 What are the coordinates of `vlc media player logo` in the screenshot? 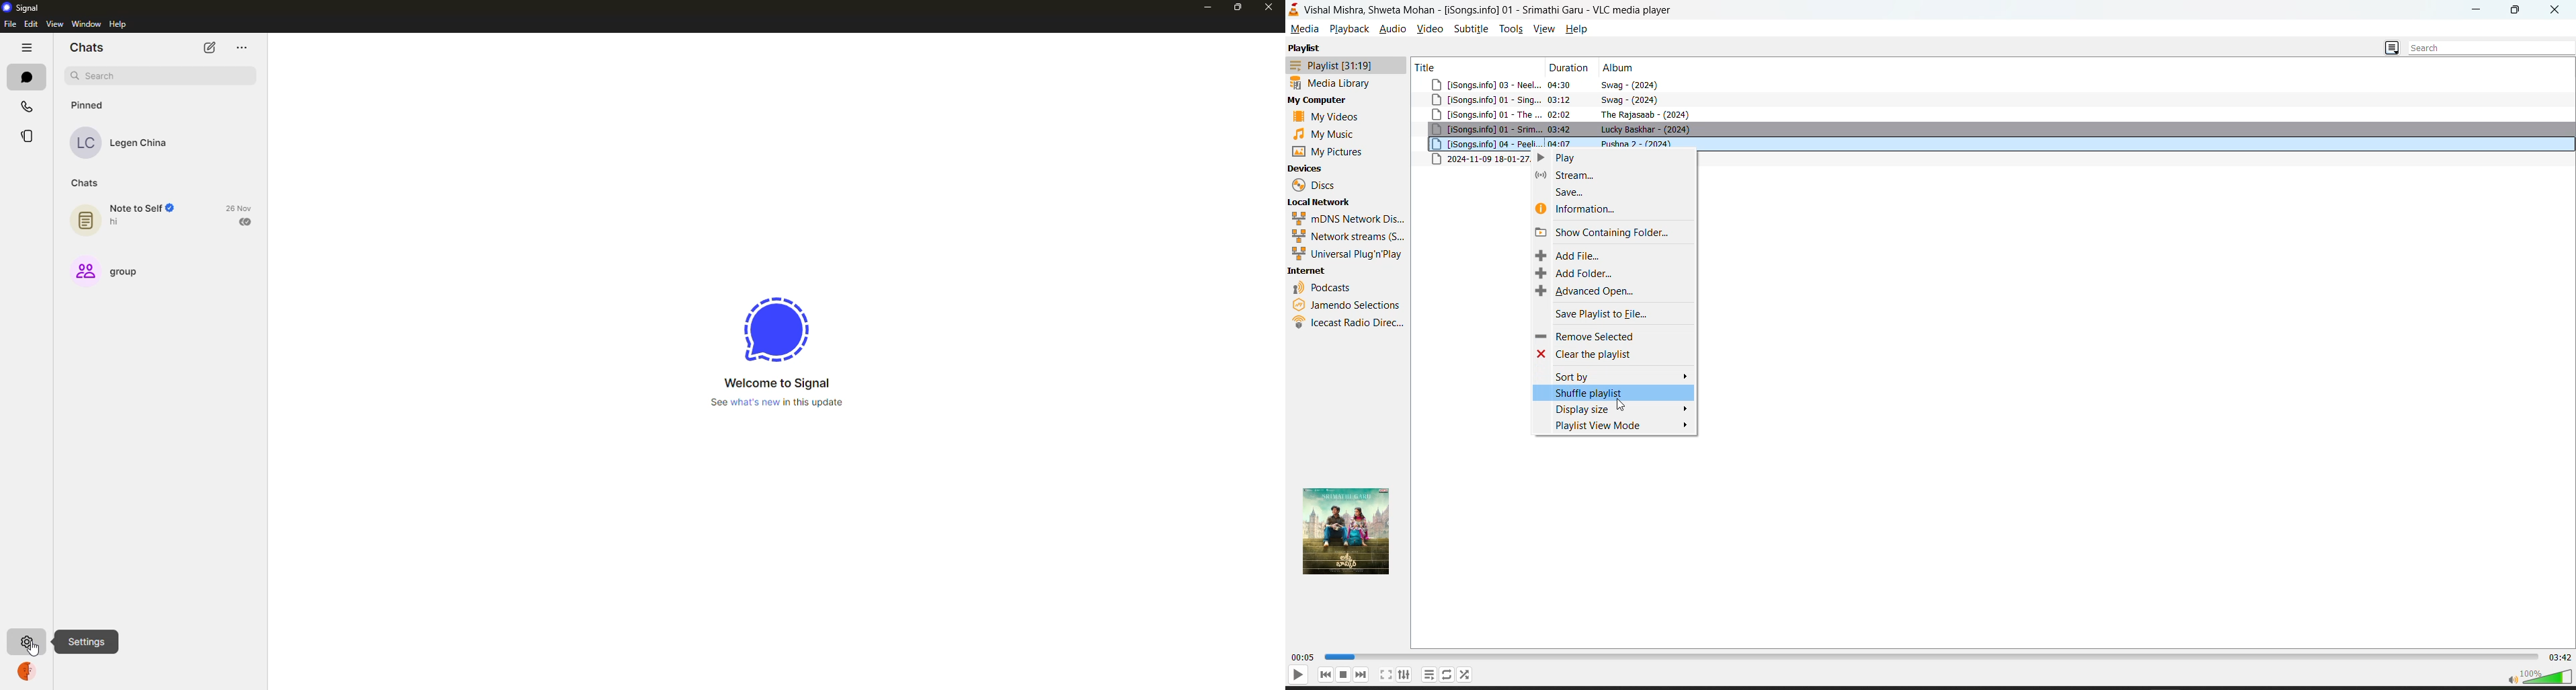 It's located at (1293, 9).